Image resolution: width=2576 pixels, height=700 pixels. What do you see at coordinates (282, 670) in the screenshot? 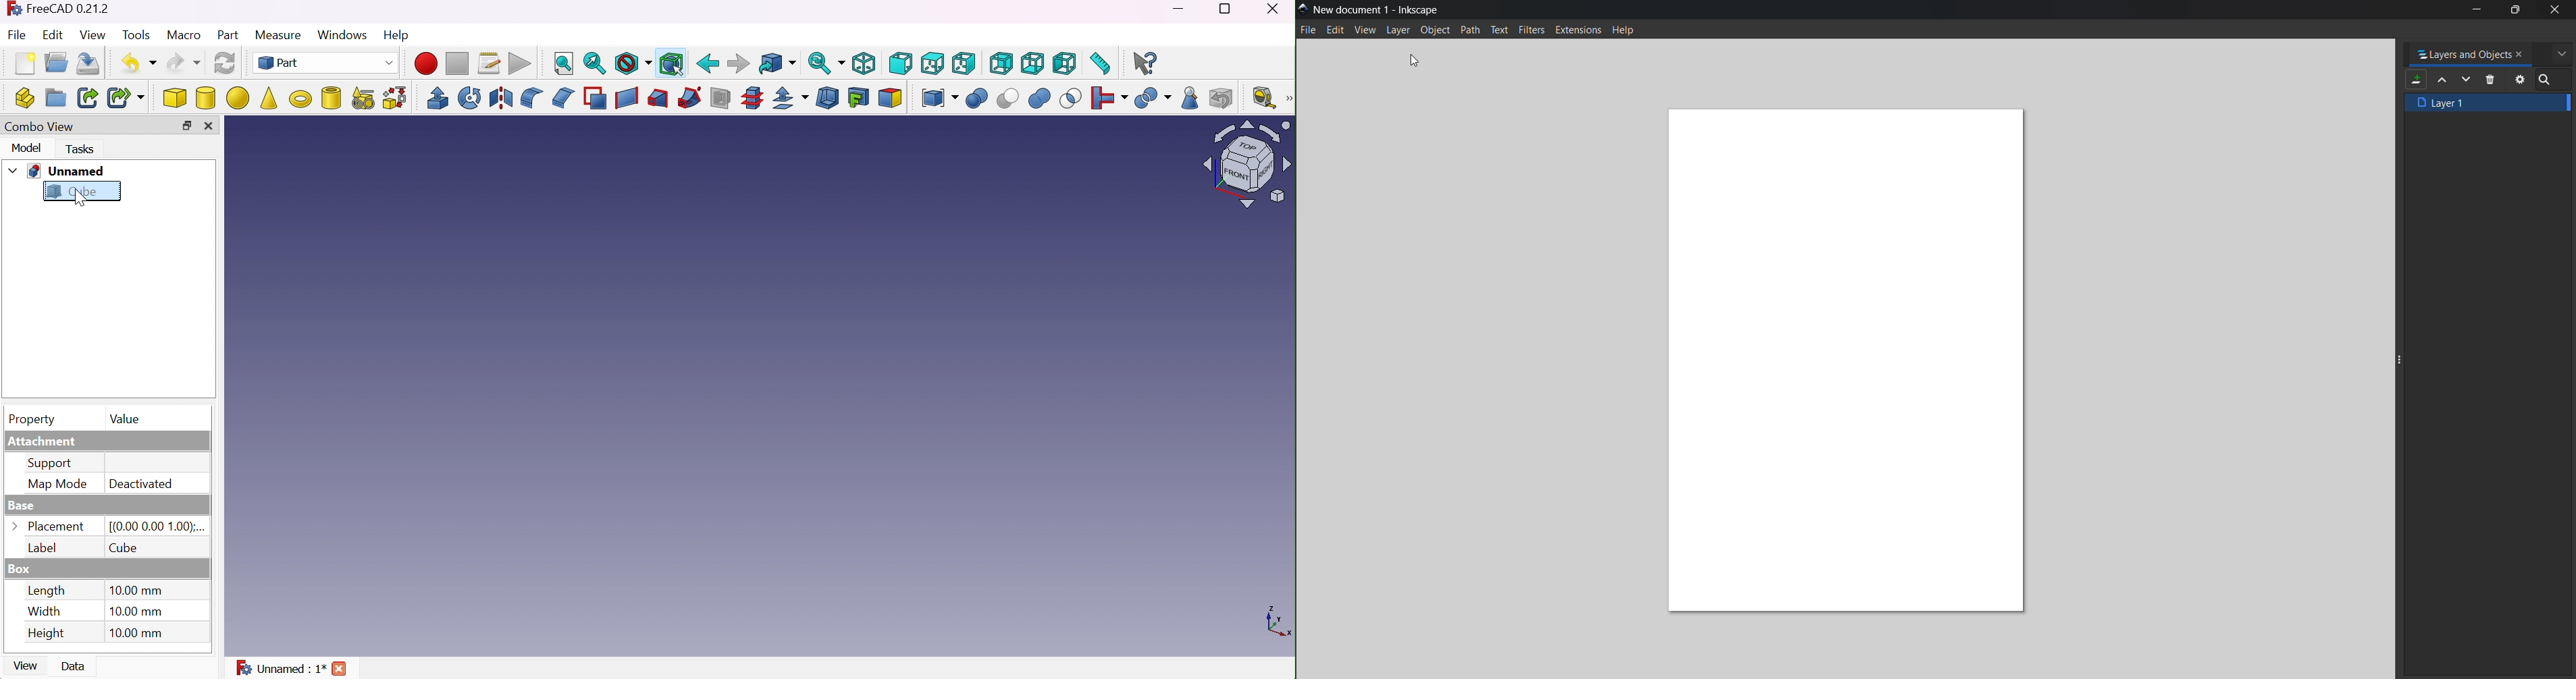
I see `Unnamed : 1*` at bounding box center [282, 670].